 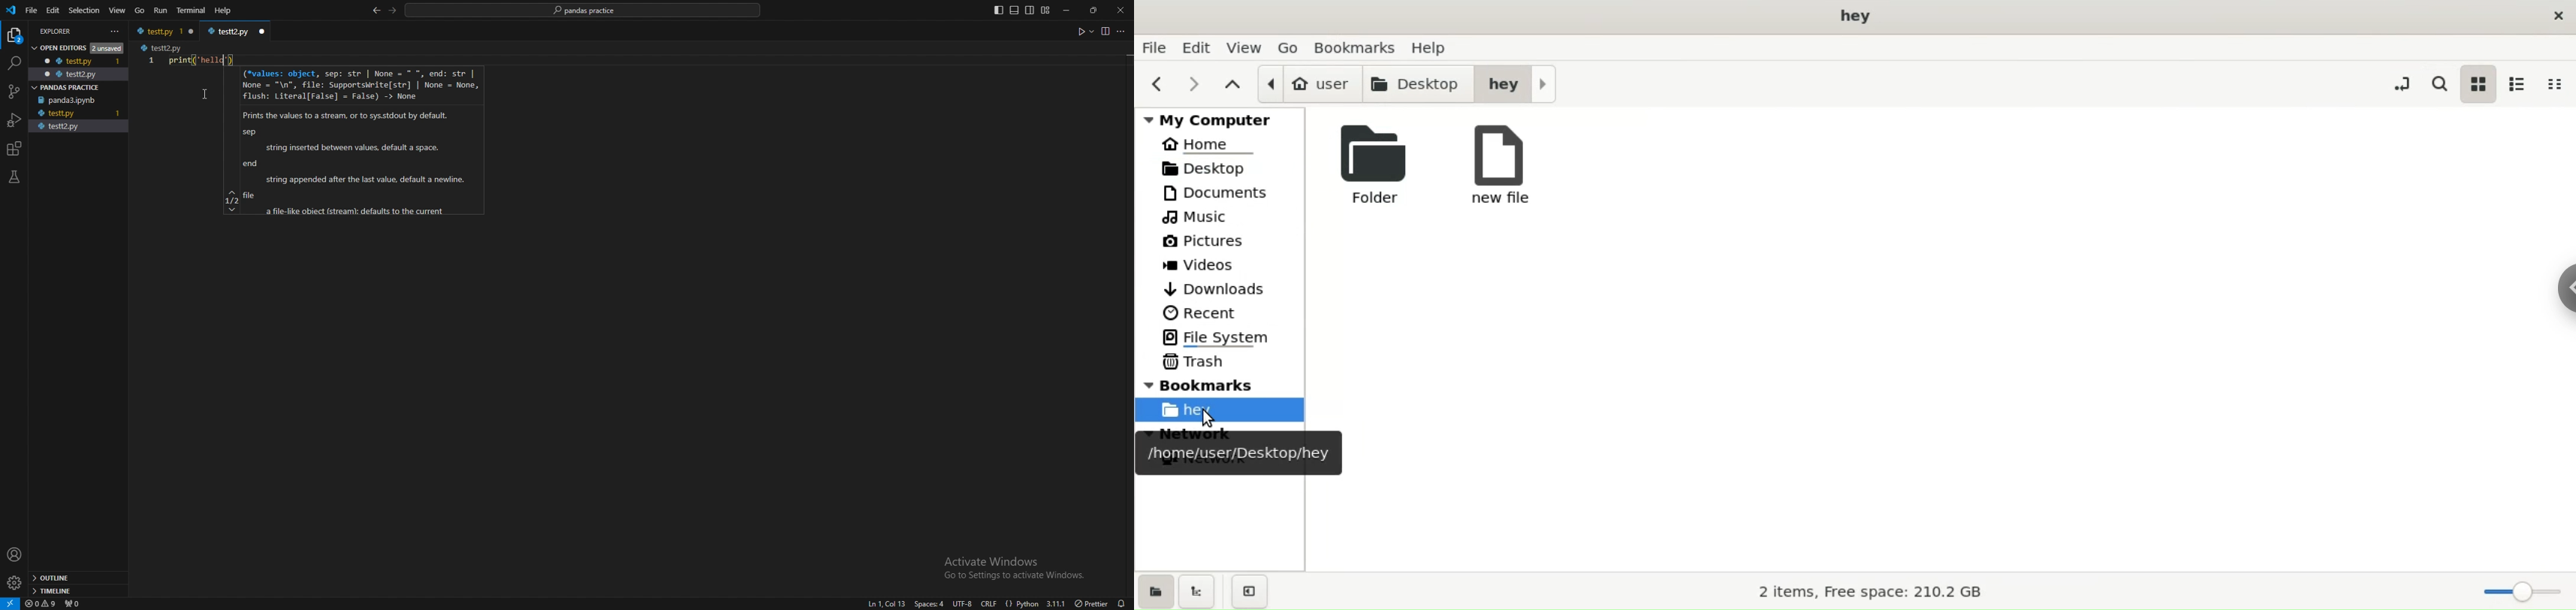 I want to click on resize, so click(x=1096, y=10).